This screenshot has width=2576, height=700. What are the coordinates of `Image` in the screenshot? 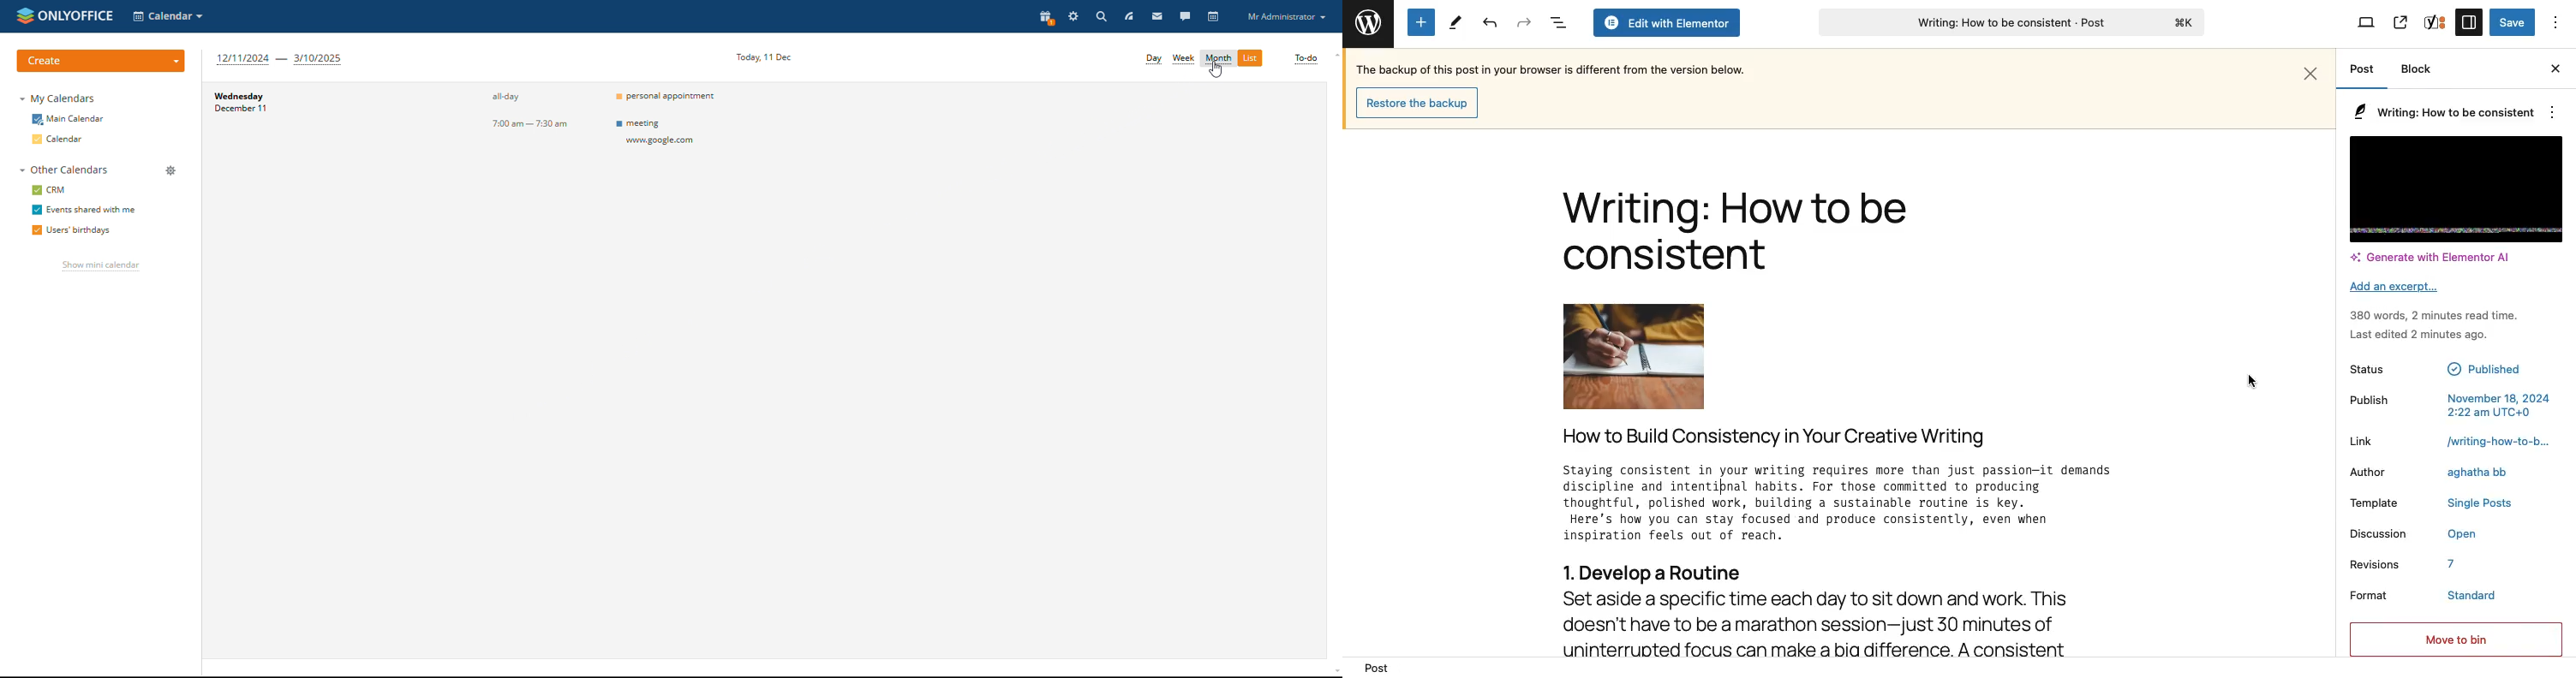 It's located at (1634, 356).